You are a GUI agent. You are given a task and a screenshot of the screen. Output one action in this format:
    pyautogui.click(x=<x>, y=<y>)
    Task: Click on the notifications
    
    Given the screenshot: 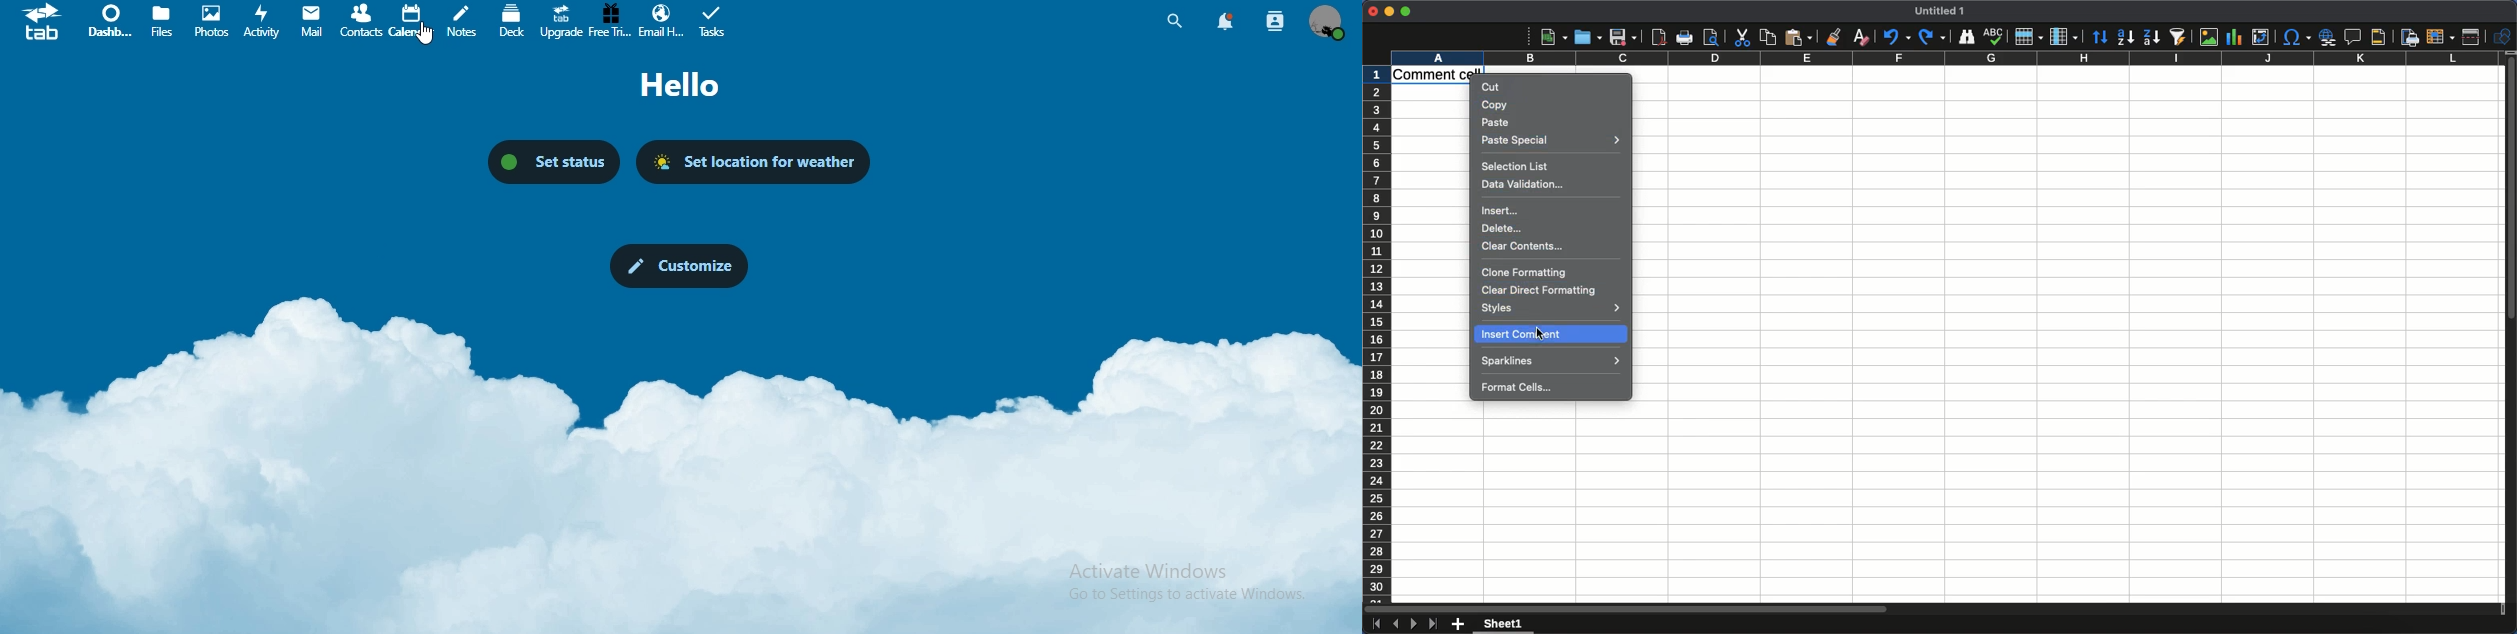 What is the action you would take?
    pyautogui.click(x=1222, y=21)
    